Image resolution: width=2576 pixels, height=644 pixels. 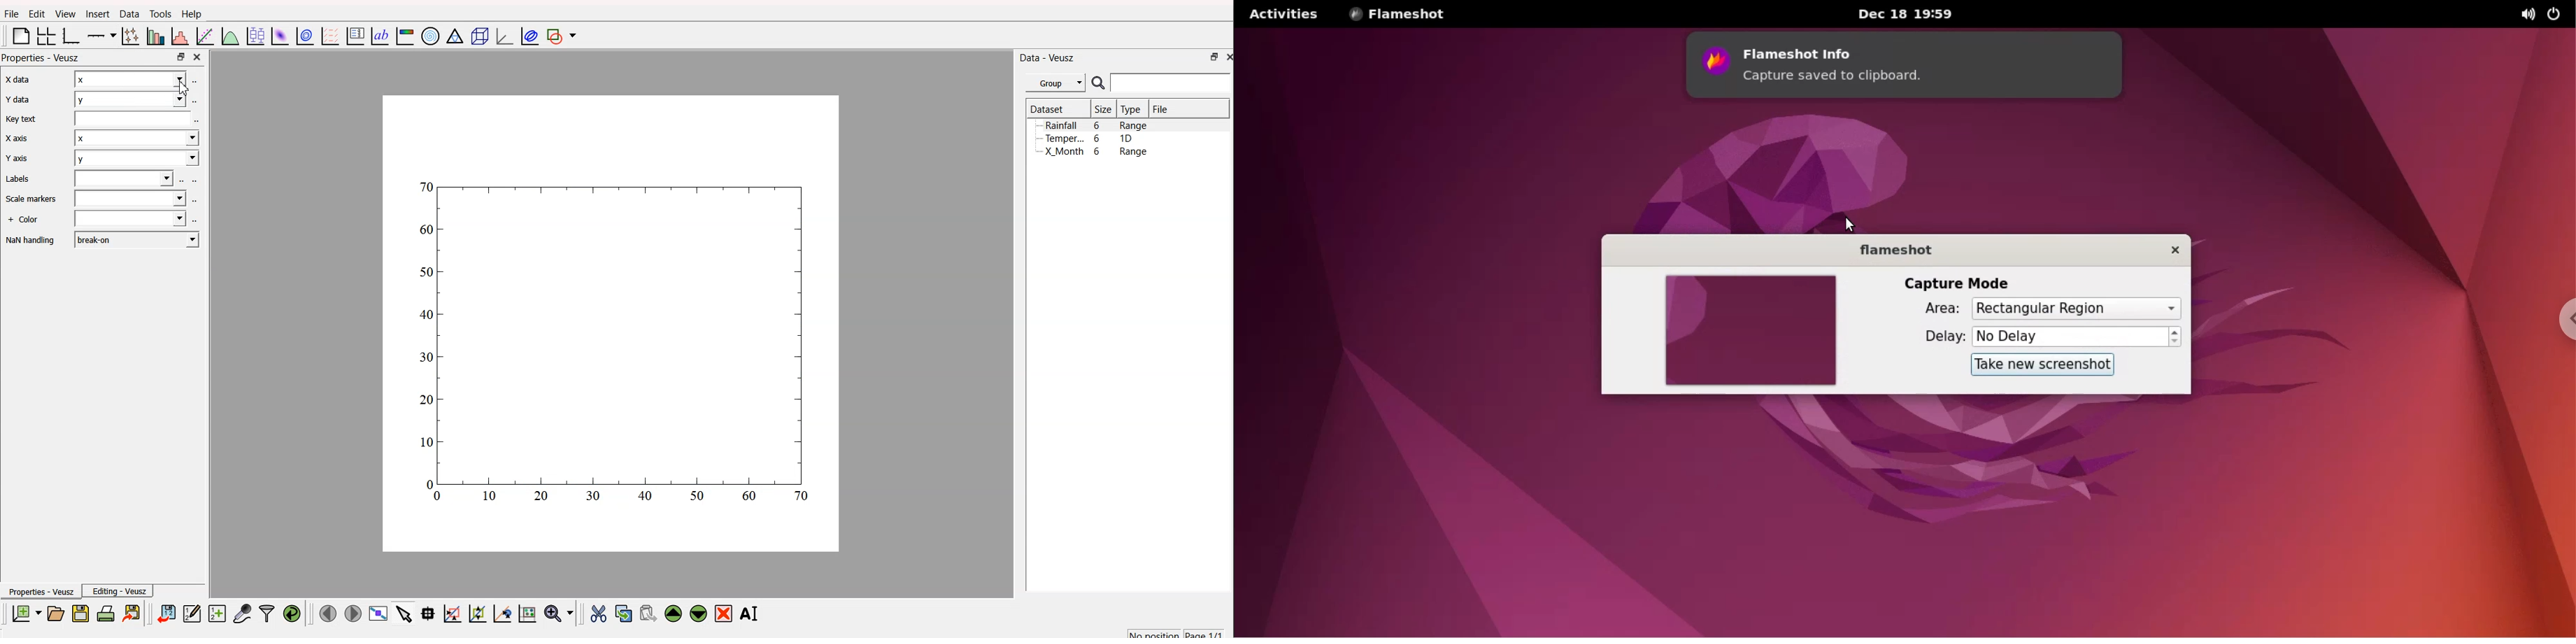 I want to click on Properties - Veusz, so click(x=40, y=591).